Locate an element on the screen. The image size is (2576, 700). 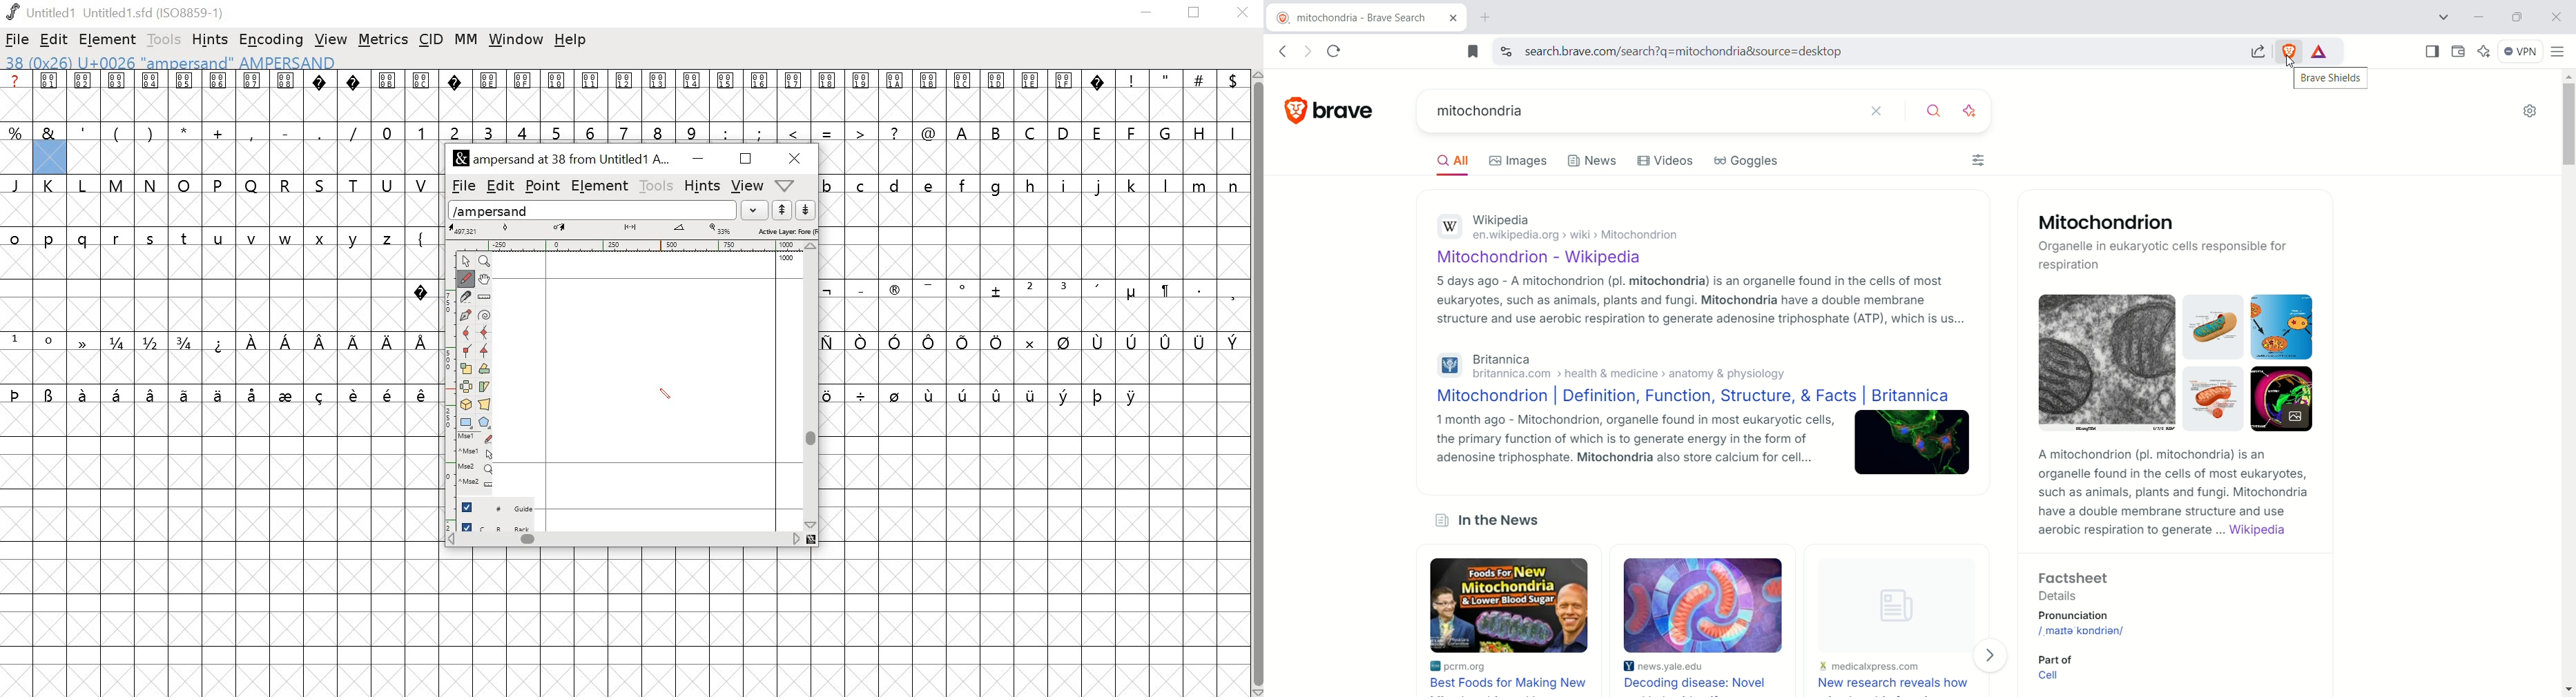
symbol is located at coordinates (322, 342).